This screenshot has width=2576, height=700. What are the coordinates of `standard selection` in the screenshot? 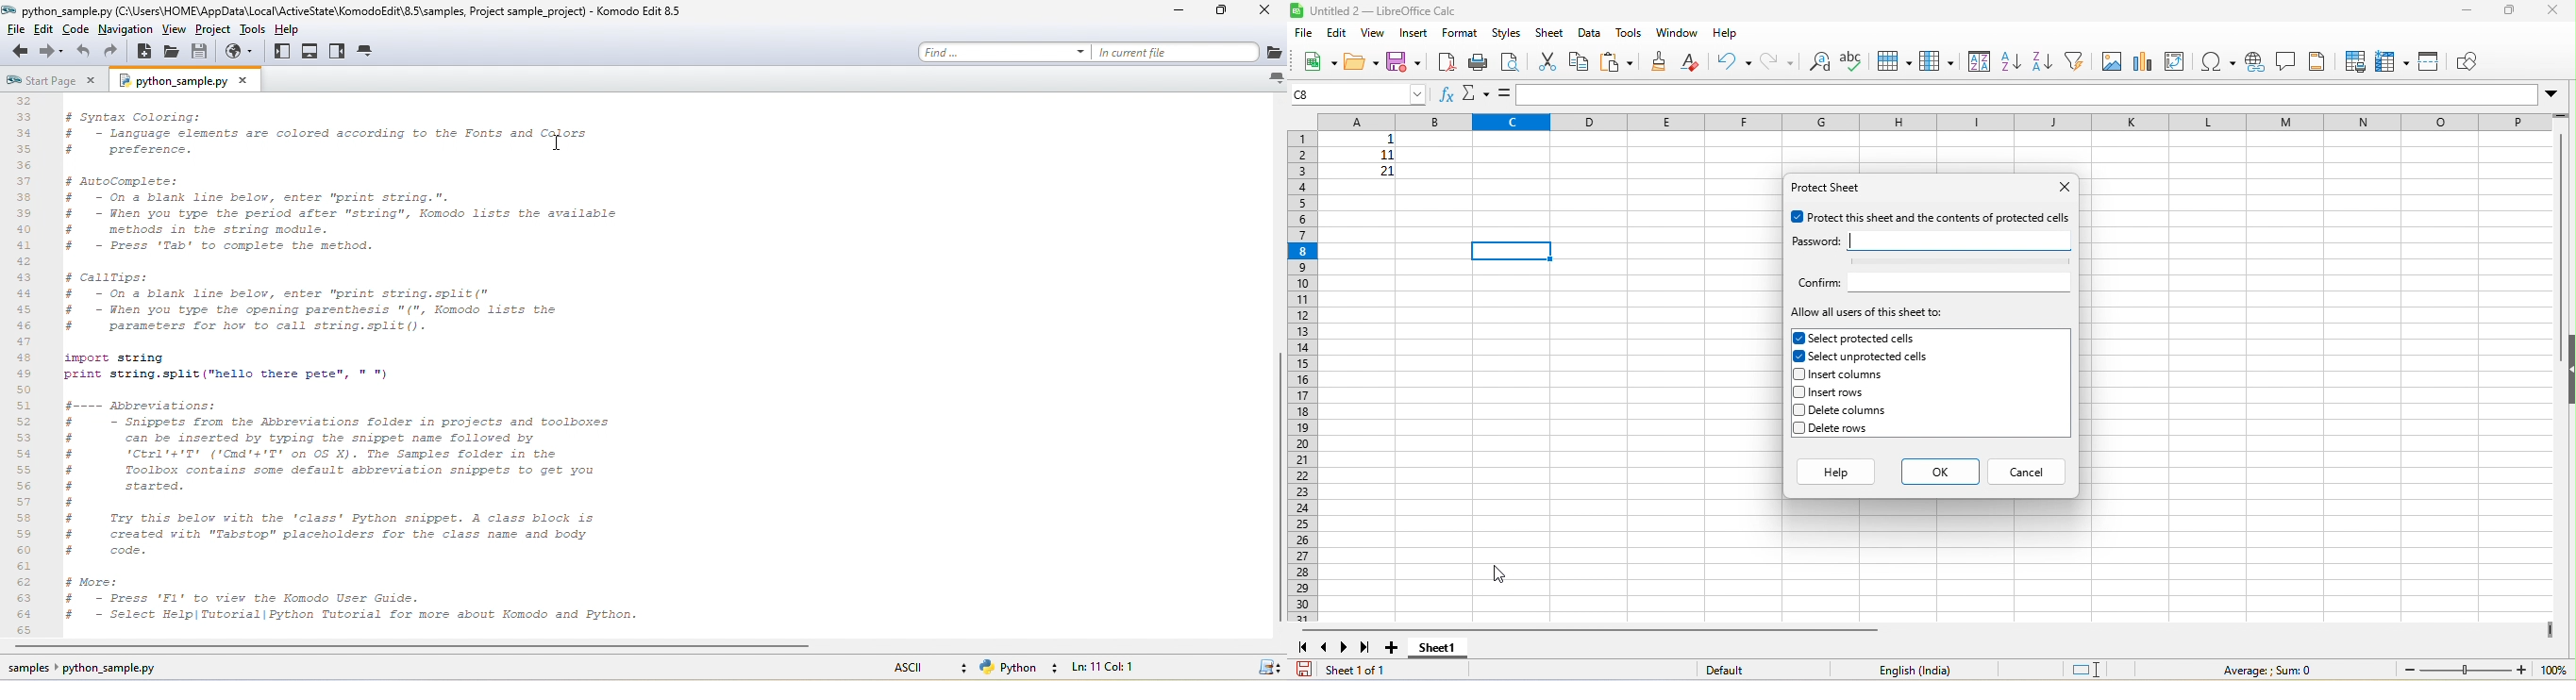 It's located at (2086, 671).